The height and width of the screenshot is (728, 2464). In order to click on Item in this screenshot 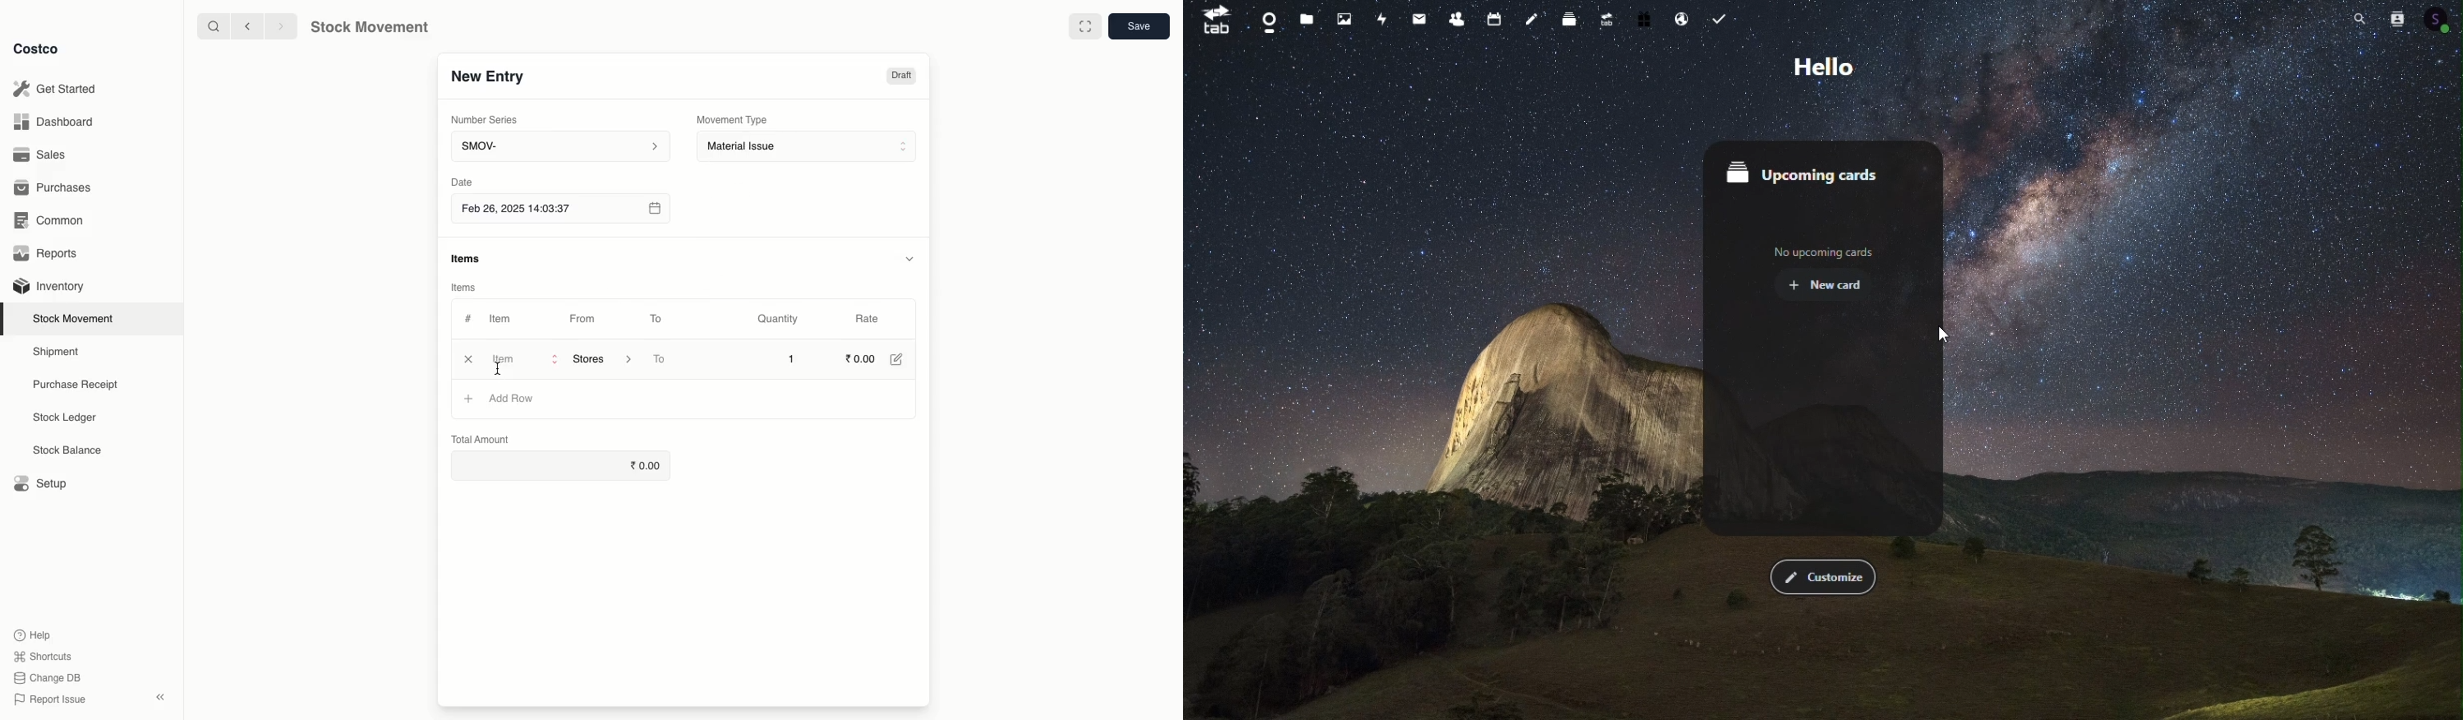, I will do `click(509, 318)`.